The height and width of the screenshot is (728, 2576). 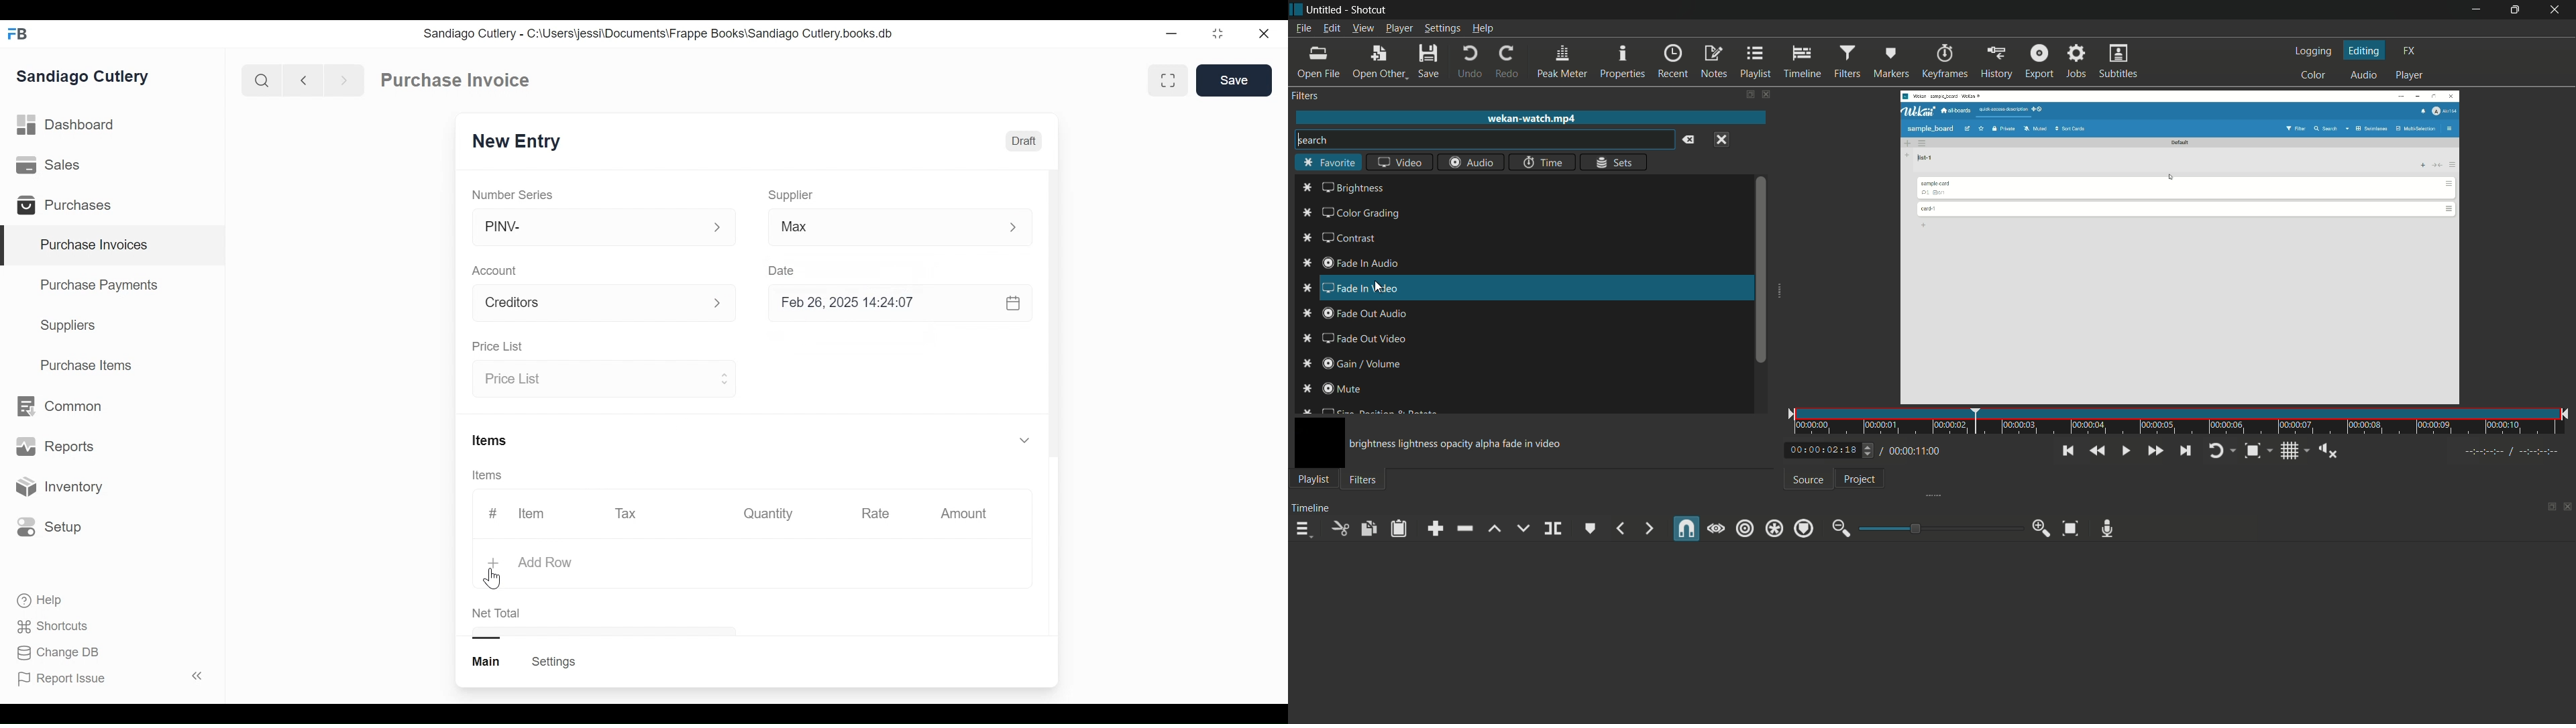 I want to click on recent, so click(x=1672, y=62).